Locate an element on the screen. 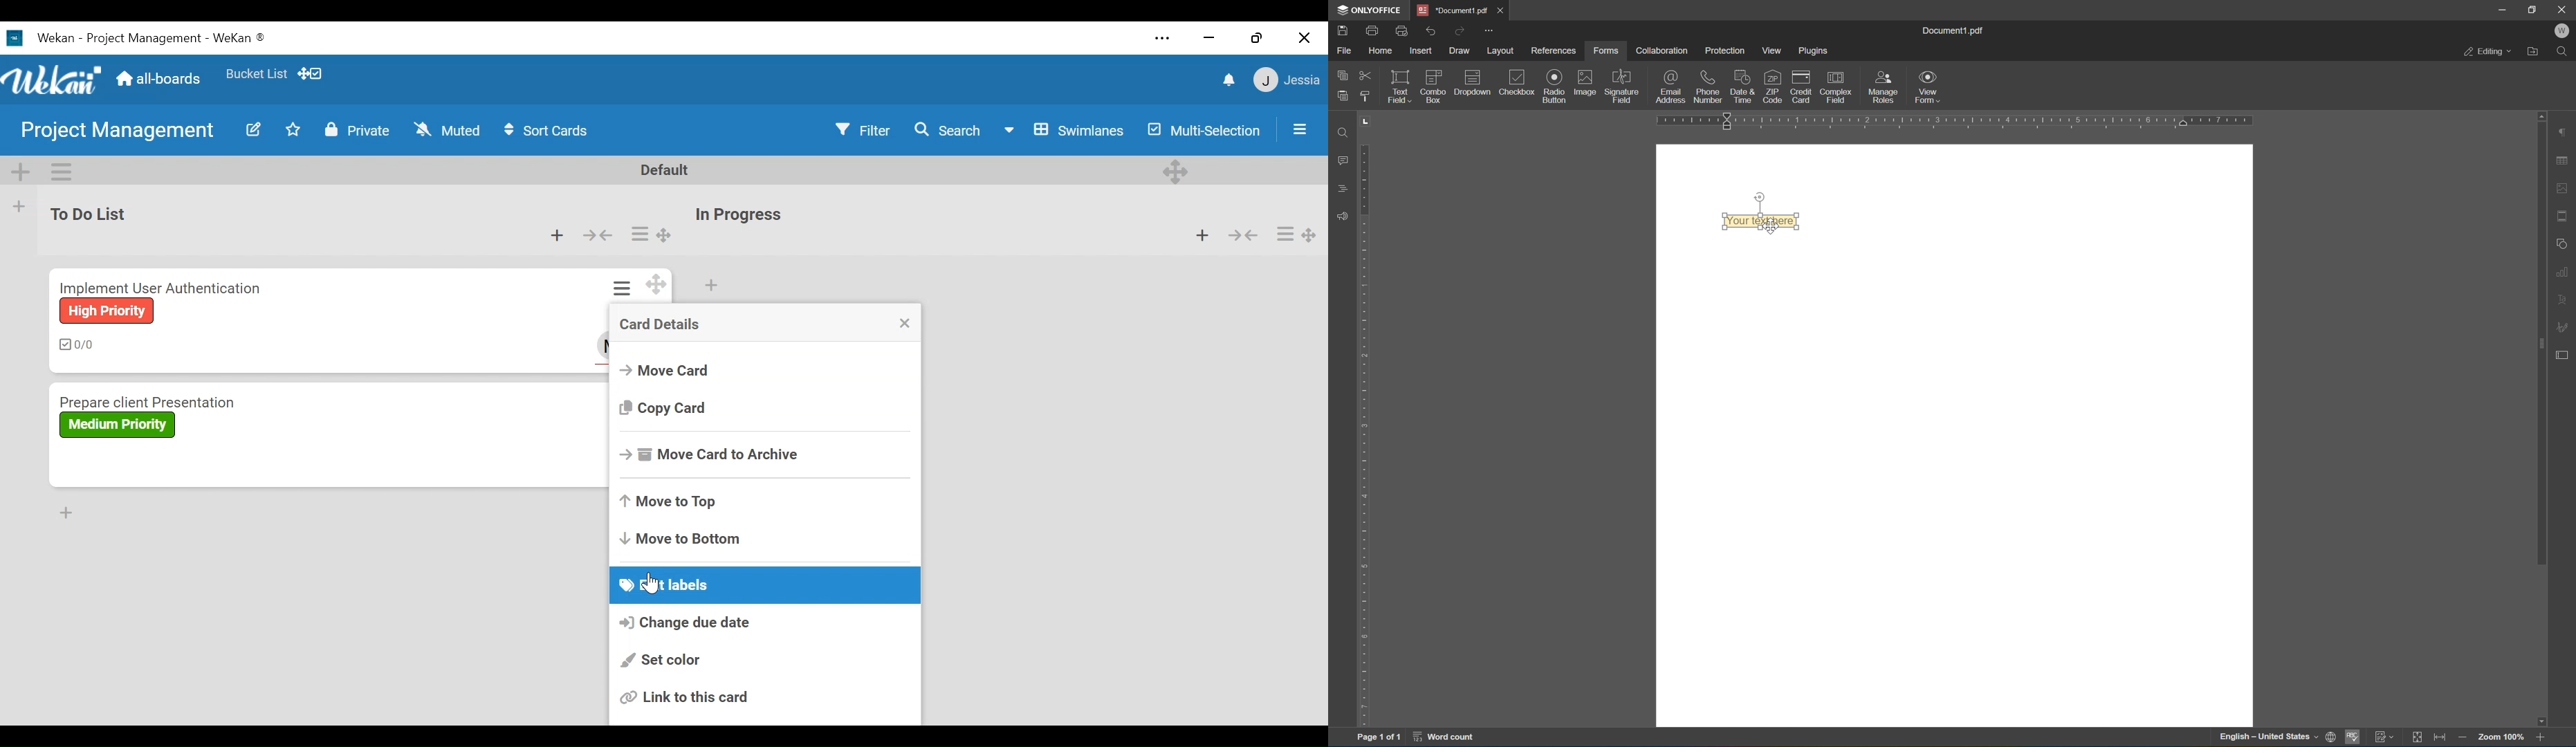  Close is located at coordinates (1305, 37).